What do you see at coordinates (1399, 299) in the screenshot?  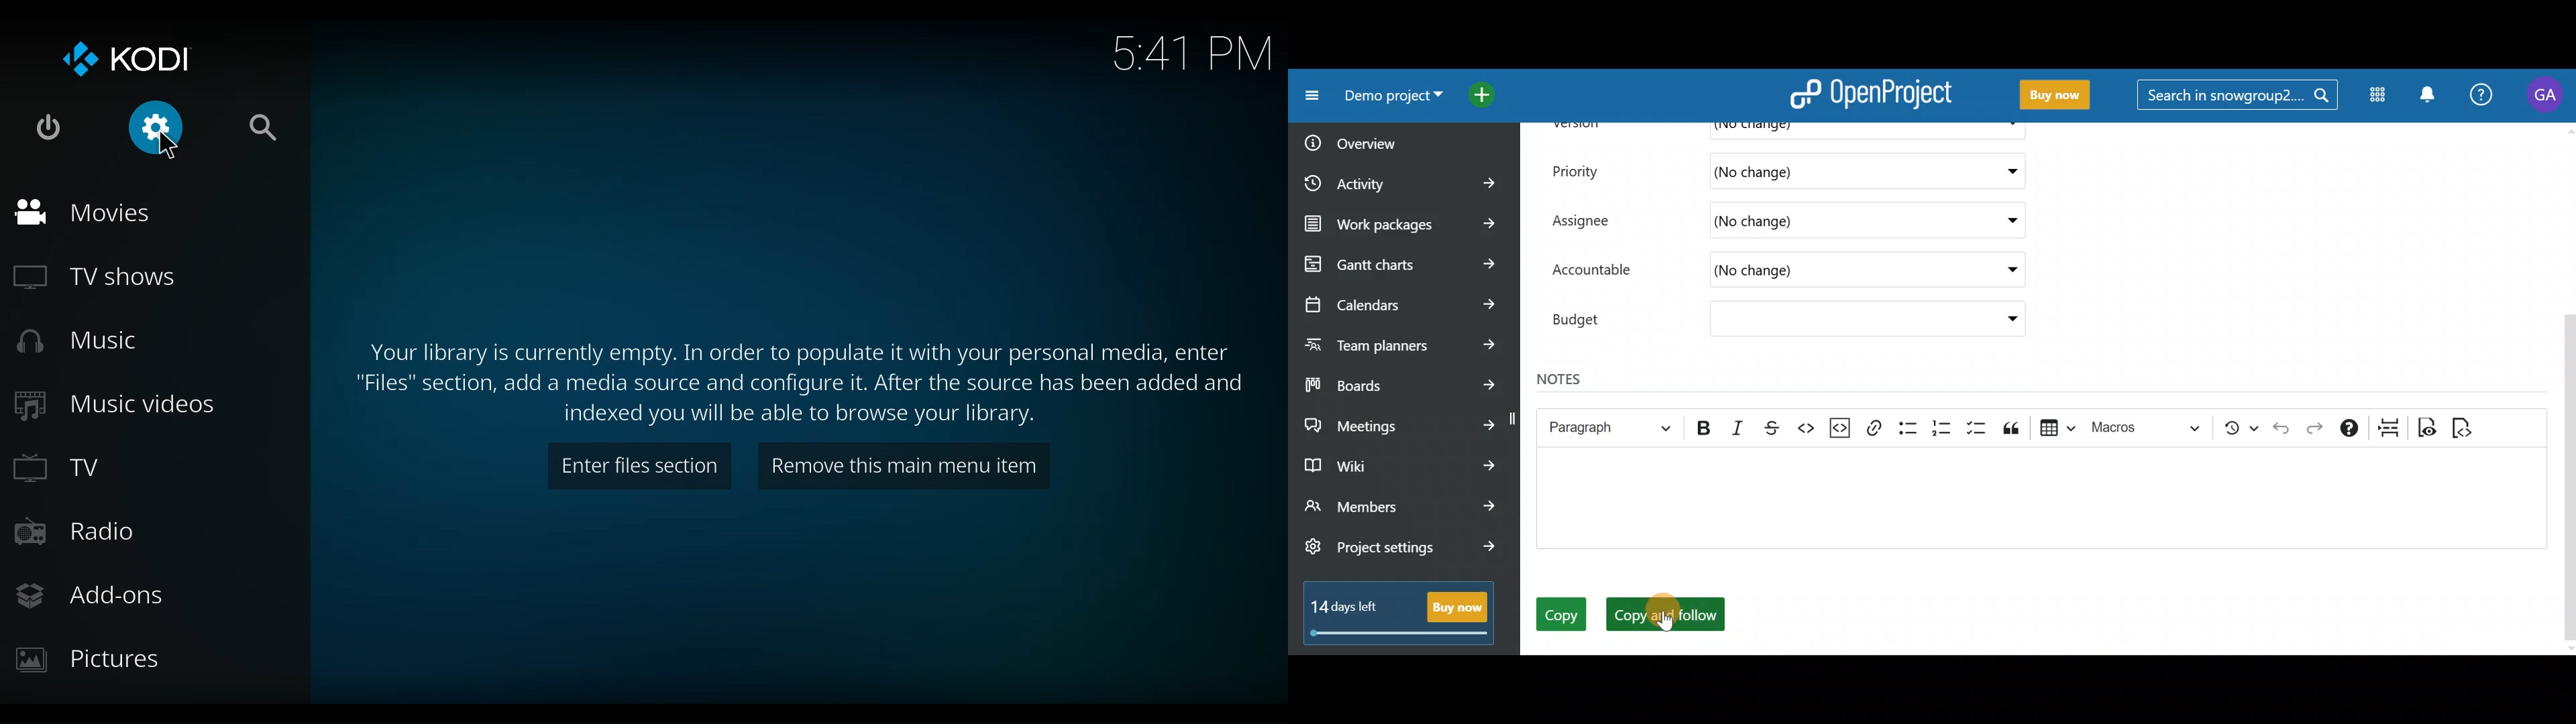 I see `Calendars` at bounding box center [1399, 299].